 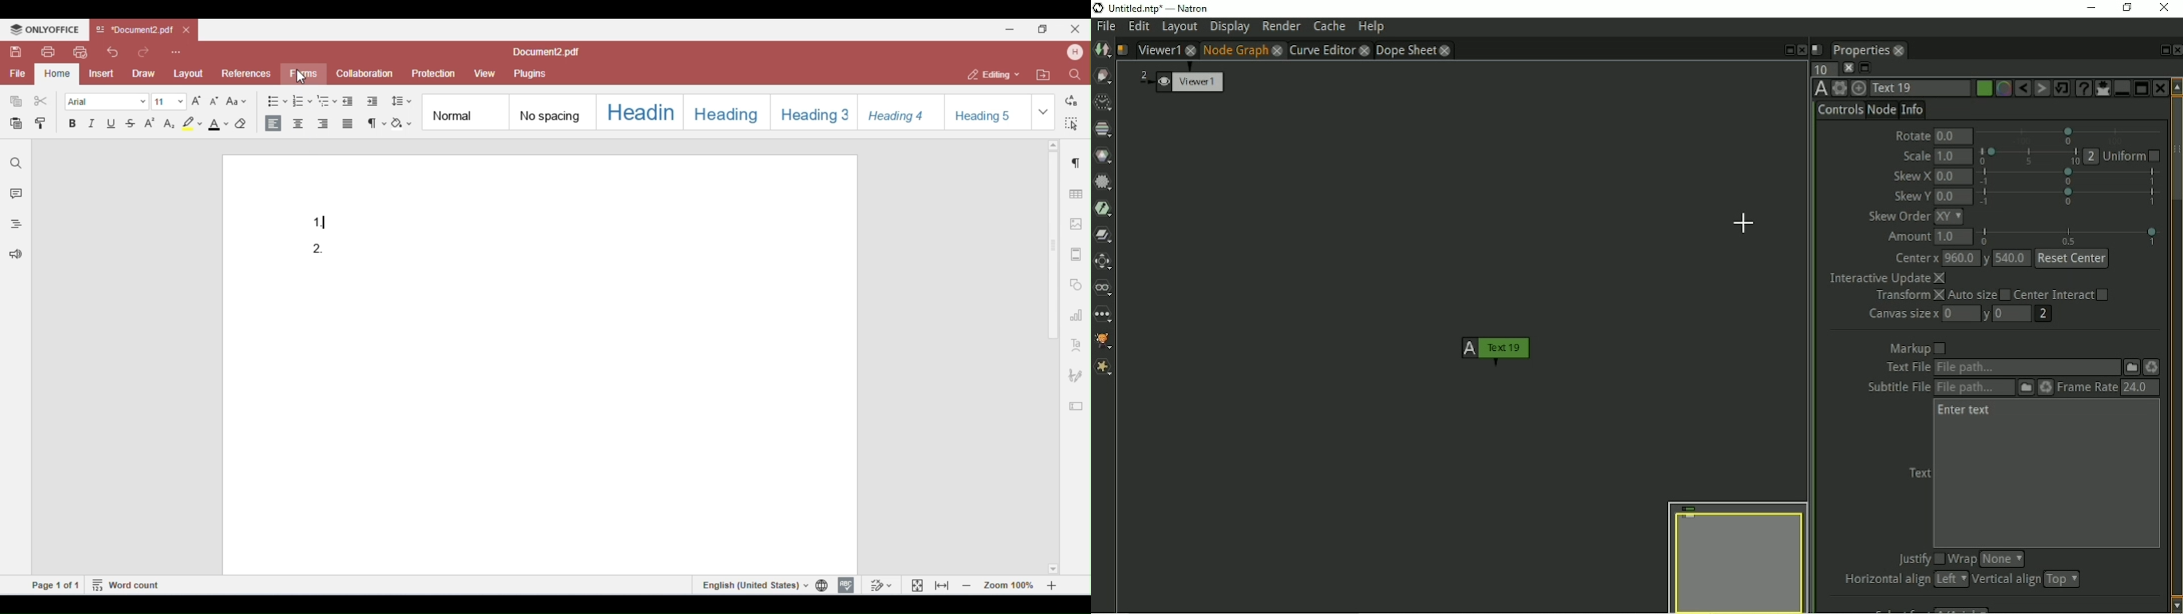 I want to click on Choose color, so click(x=1983, y=88).